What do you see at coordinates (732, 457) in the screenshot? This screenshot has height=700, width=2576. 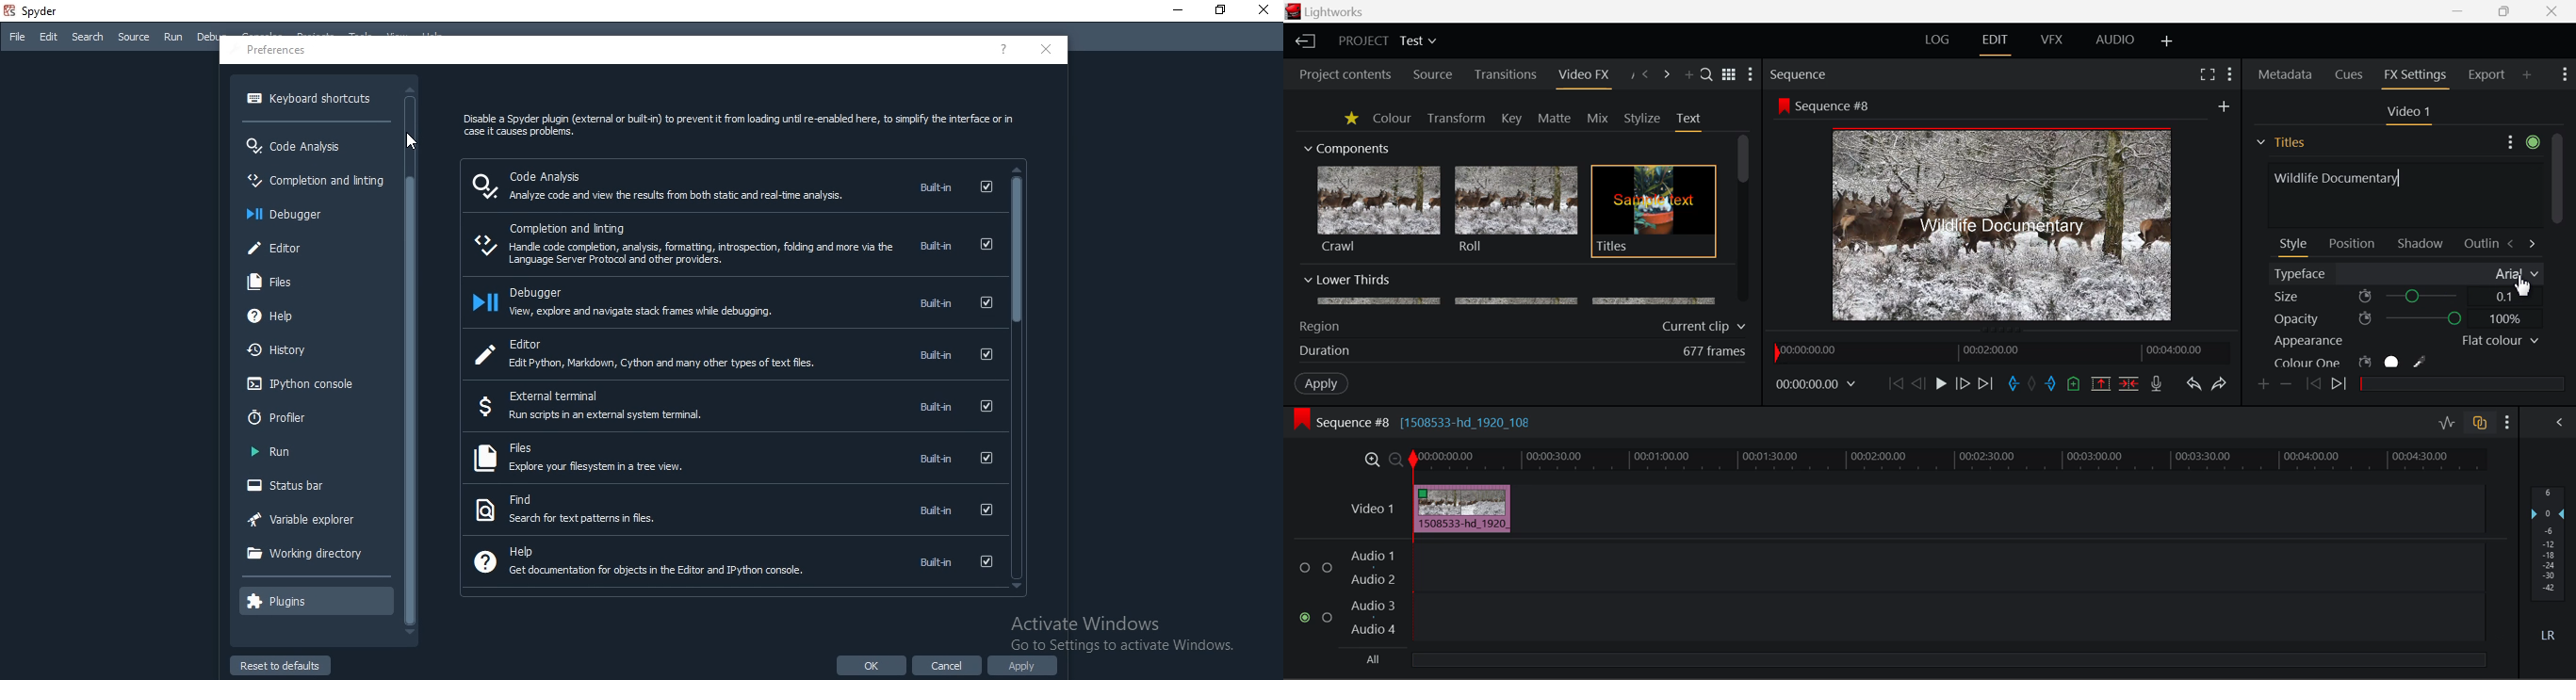 I see `files` at bounding box center [732, 457].